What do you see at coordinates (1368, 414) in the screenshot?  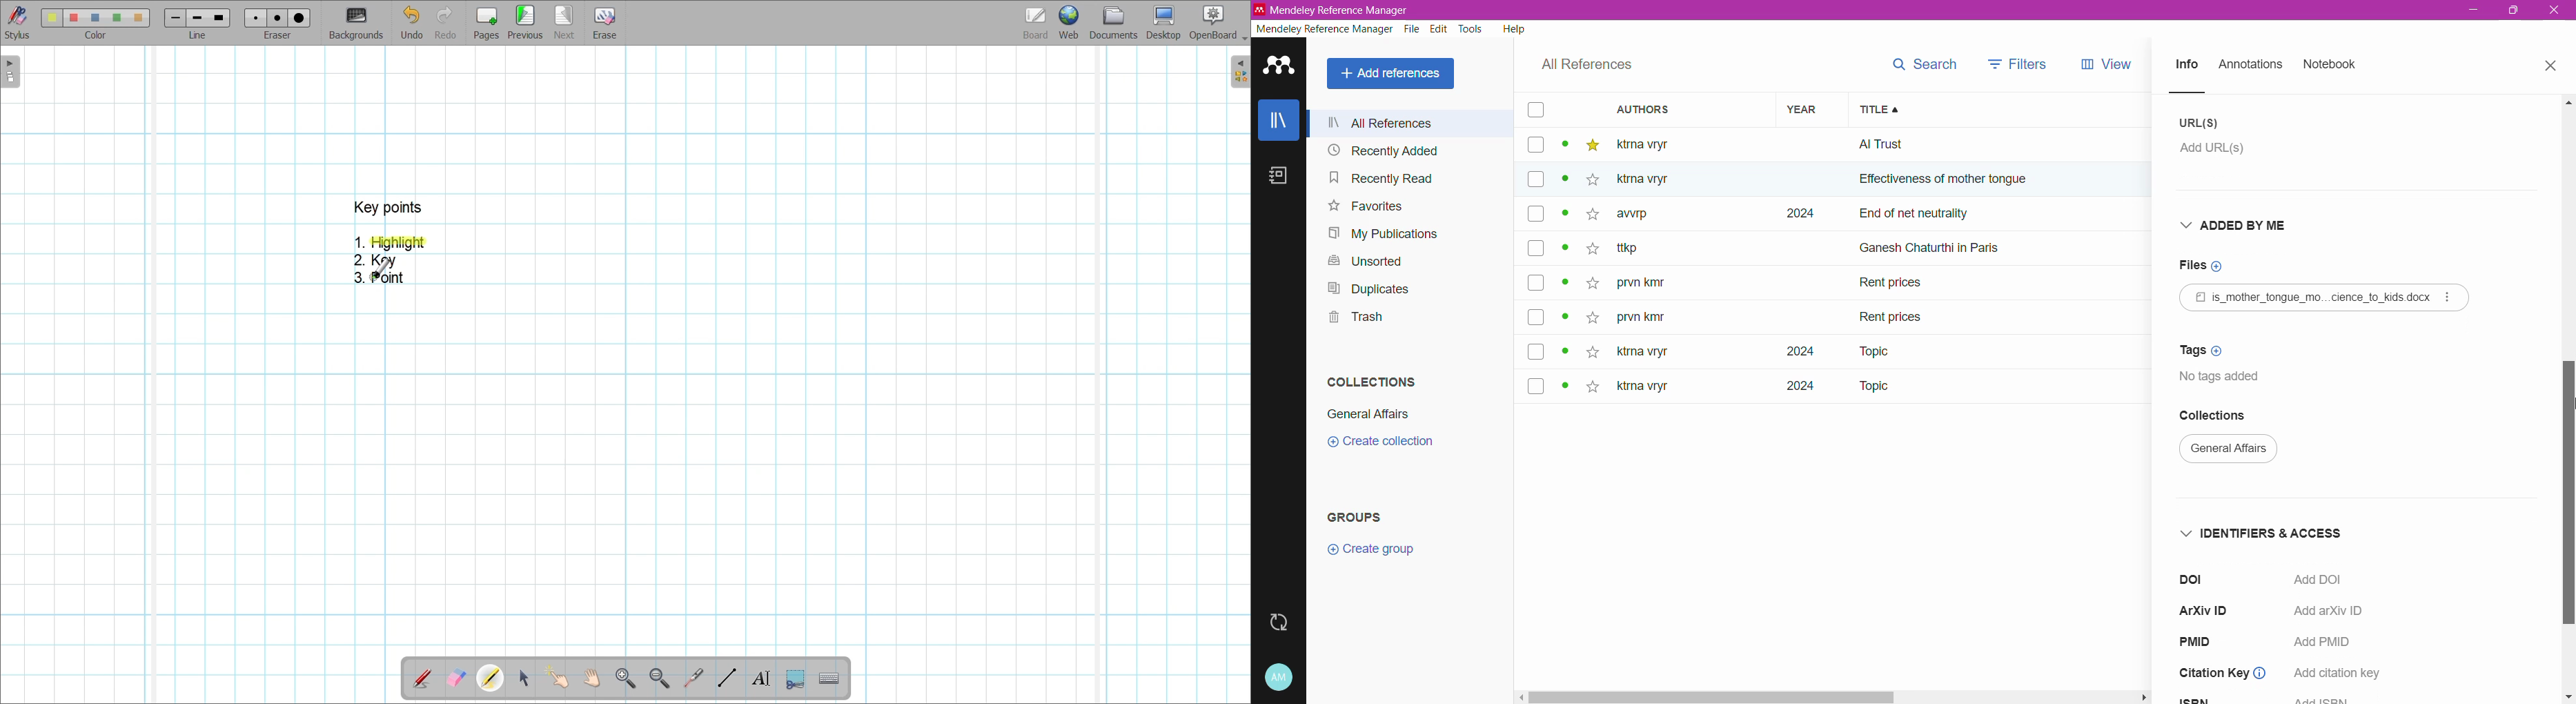 I see `General Affairs` at bounding box center [1368, 414].